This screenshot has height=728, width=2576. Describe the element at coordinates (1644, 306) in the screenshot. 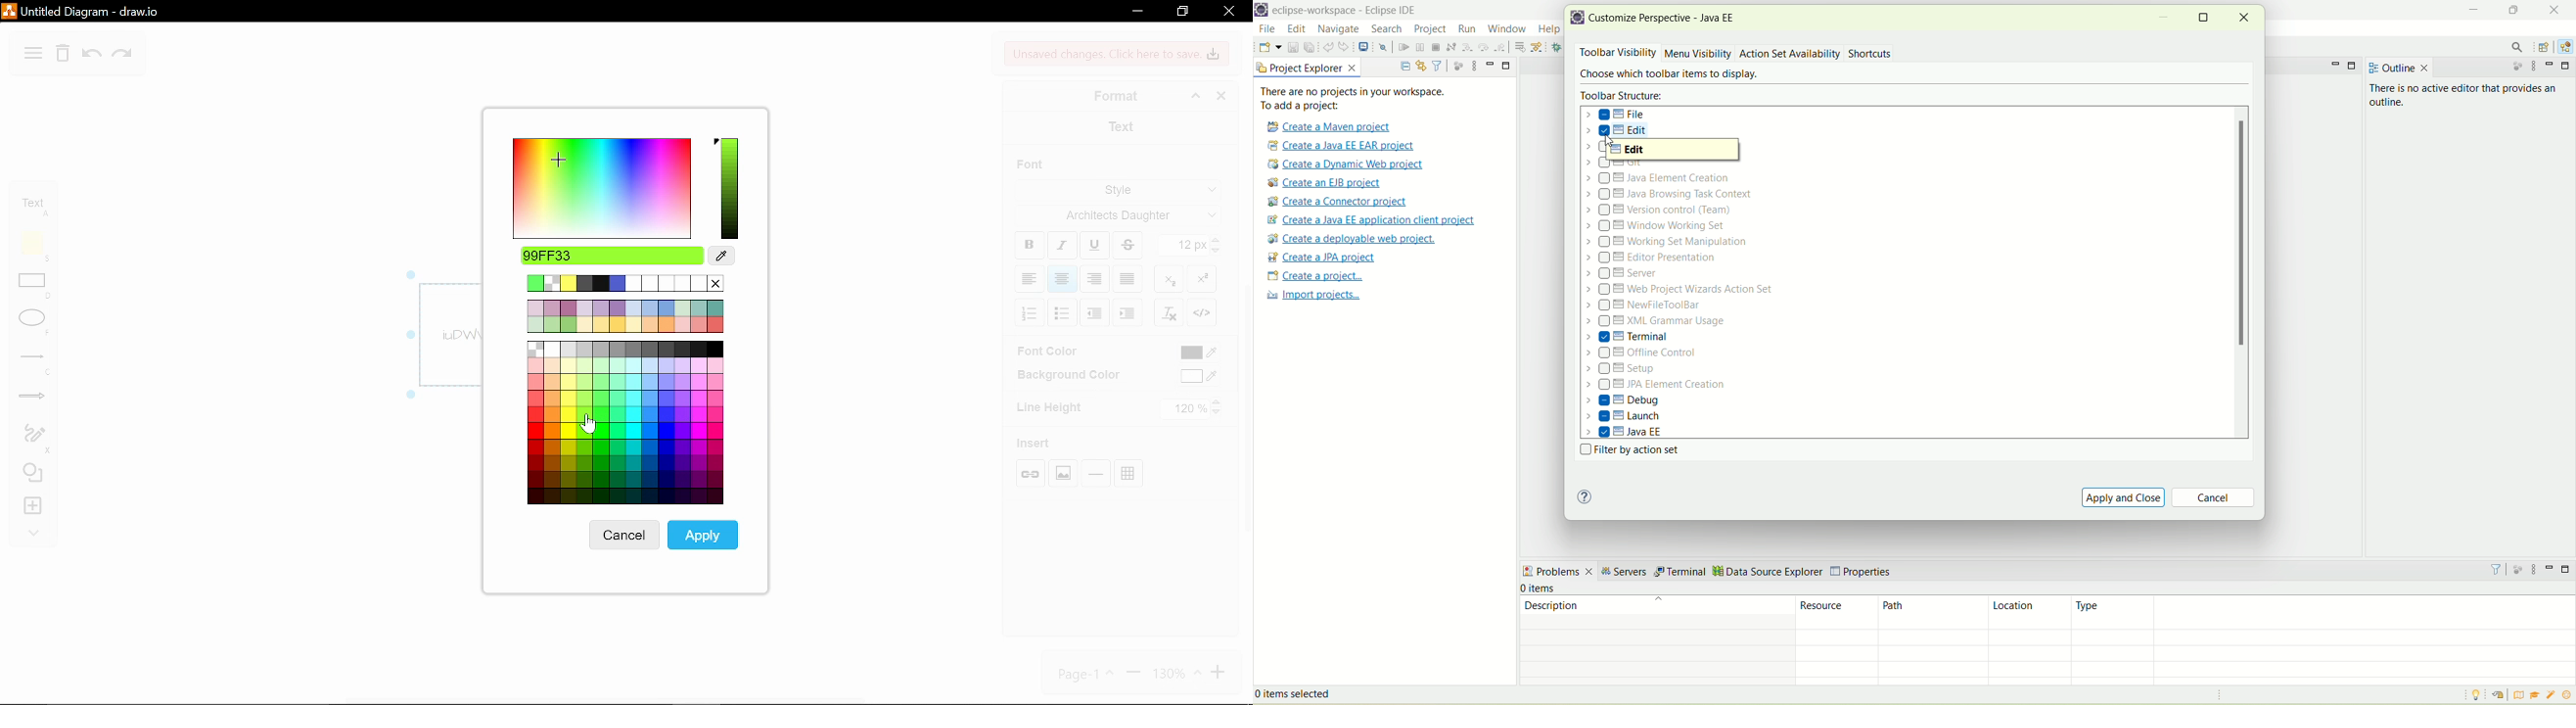

I see `newfiletoolbar` at that location.